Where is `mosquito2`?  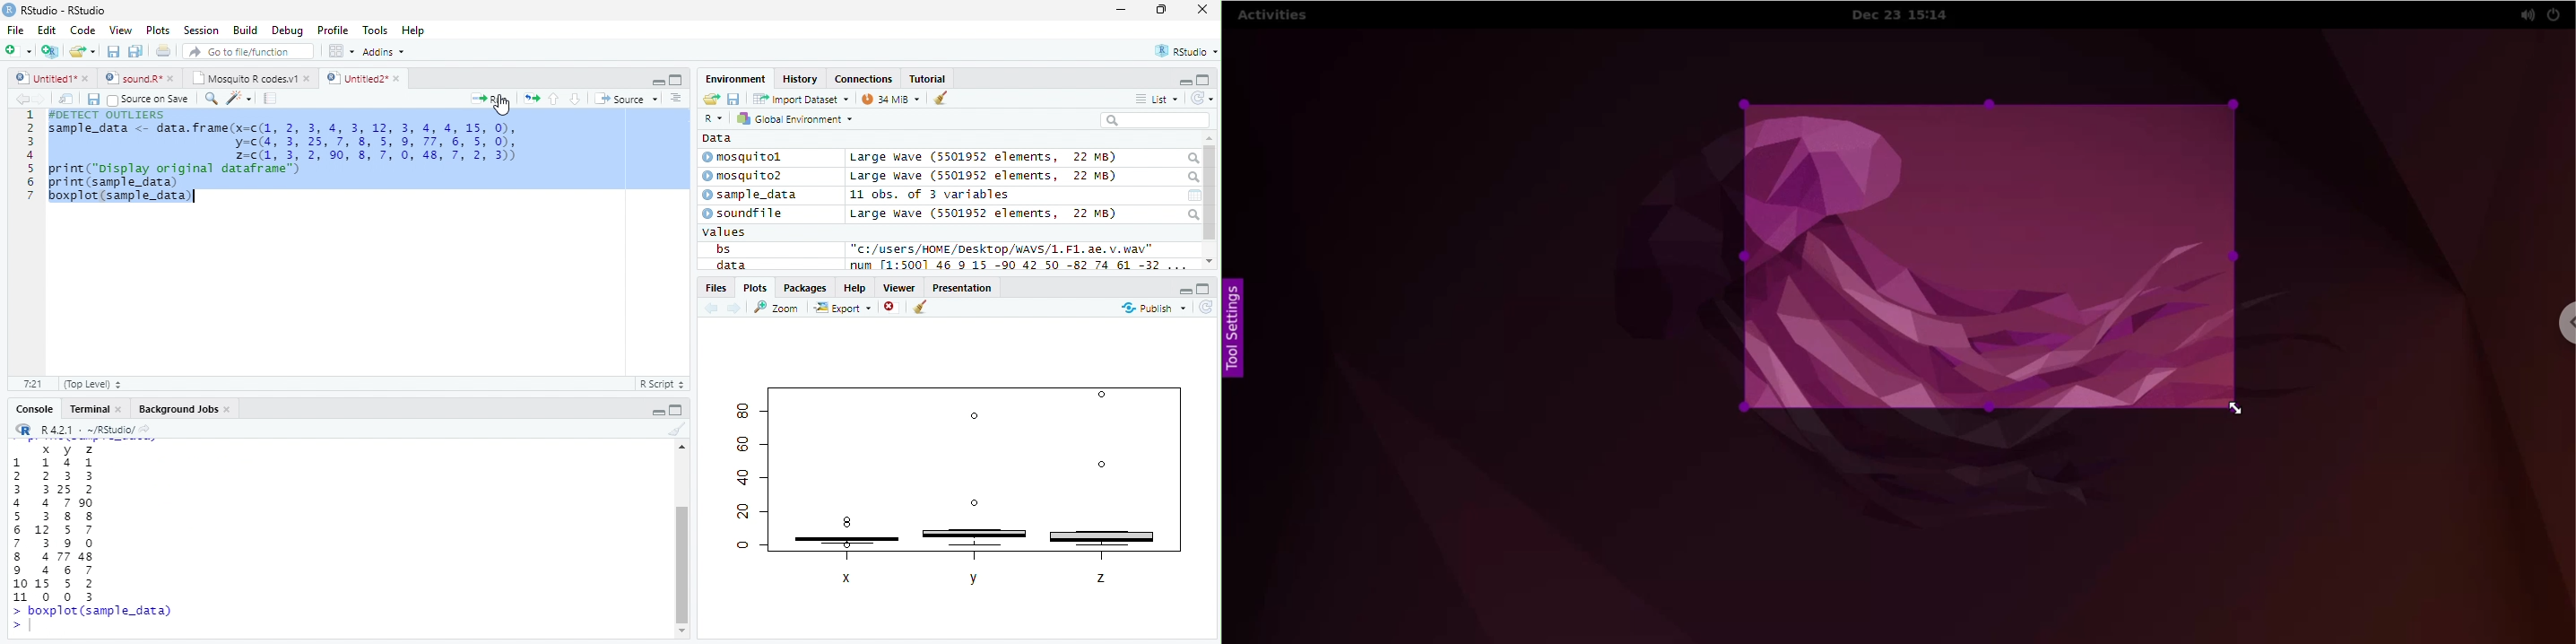
mosquito2 is located at coordinates (746, 176).